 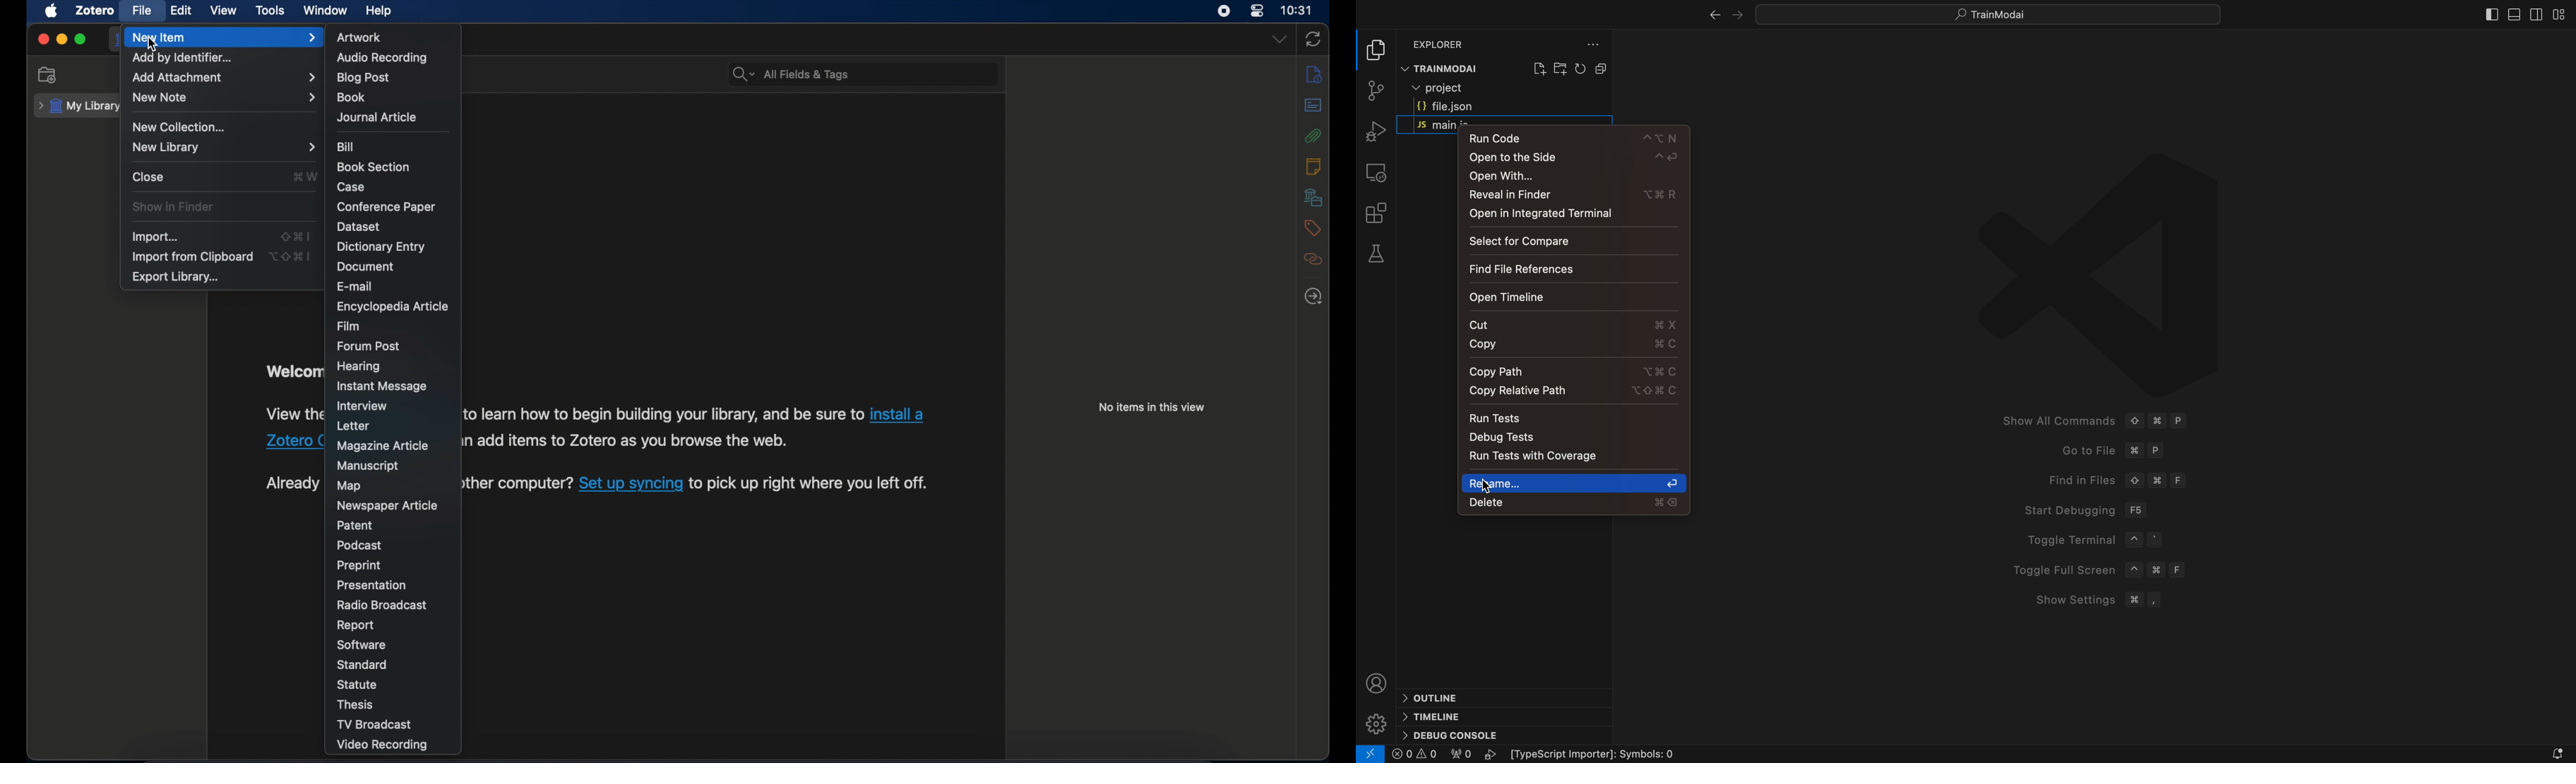 What do you see at coordinates (289, 256) in the screenshot?
I see `shortcut` at bounding box center [289, 256].